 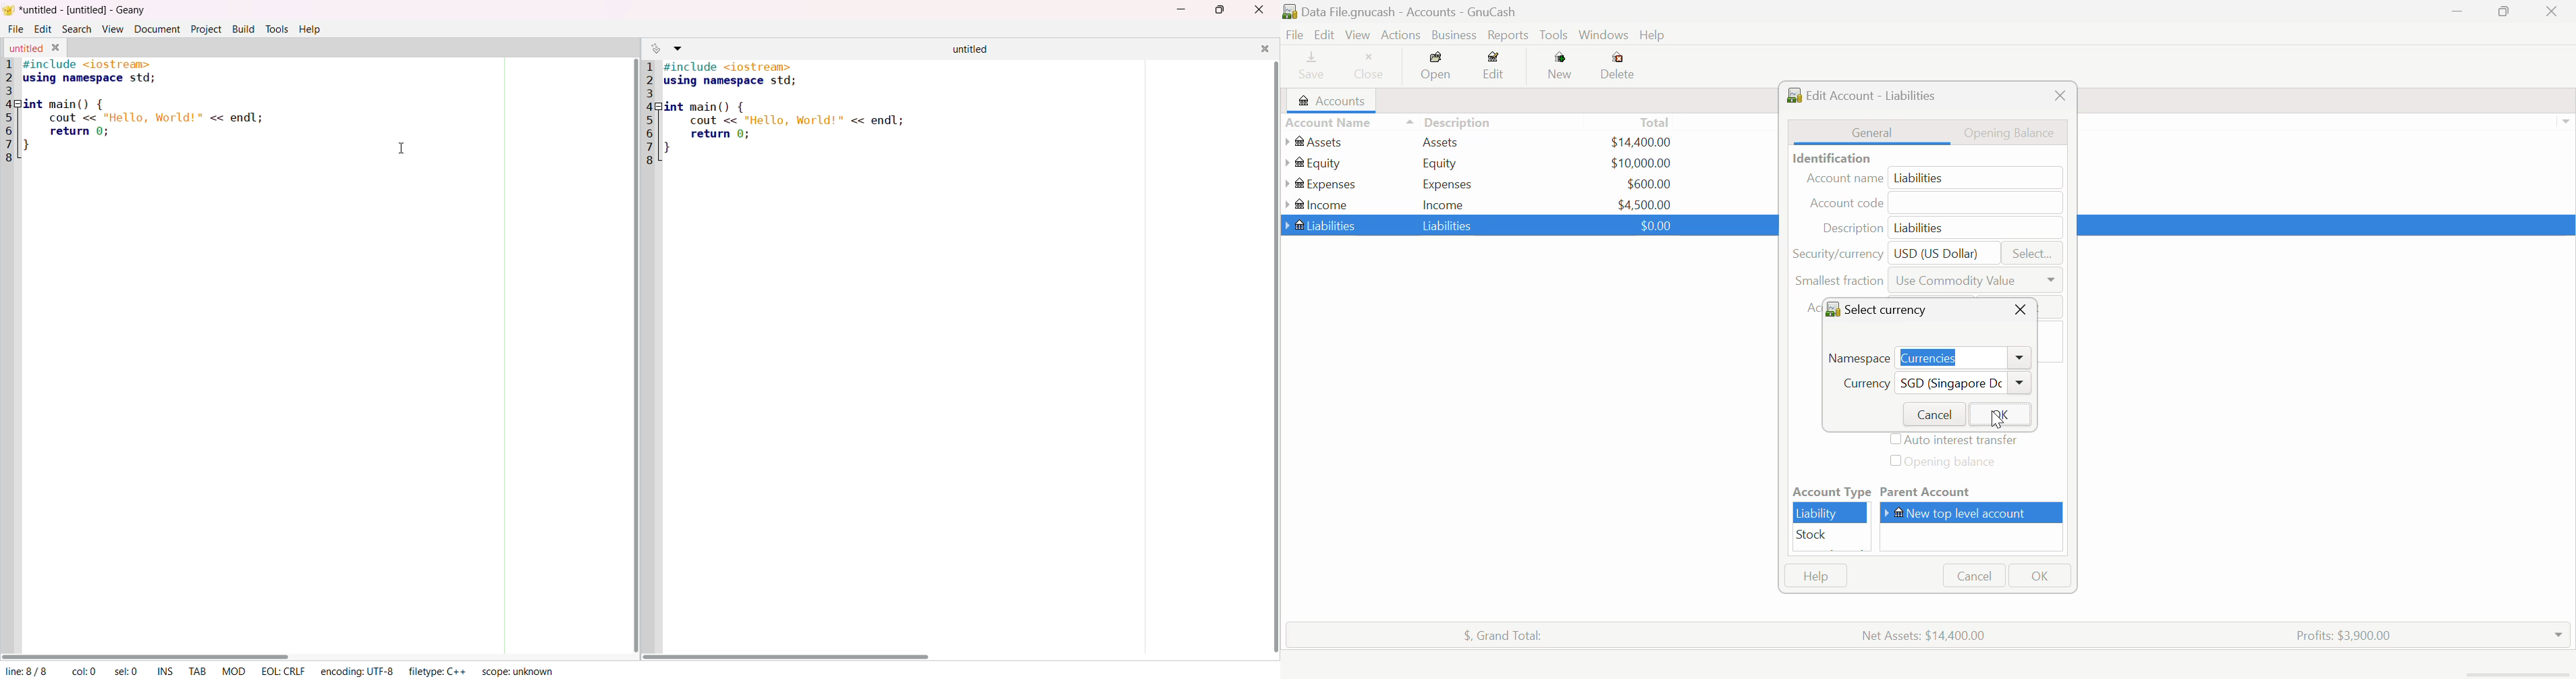 What do you see at coordinates (1293, 35) in the screenshot?
I see `File` at bounding box center [1293, 35].